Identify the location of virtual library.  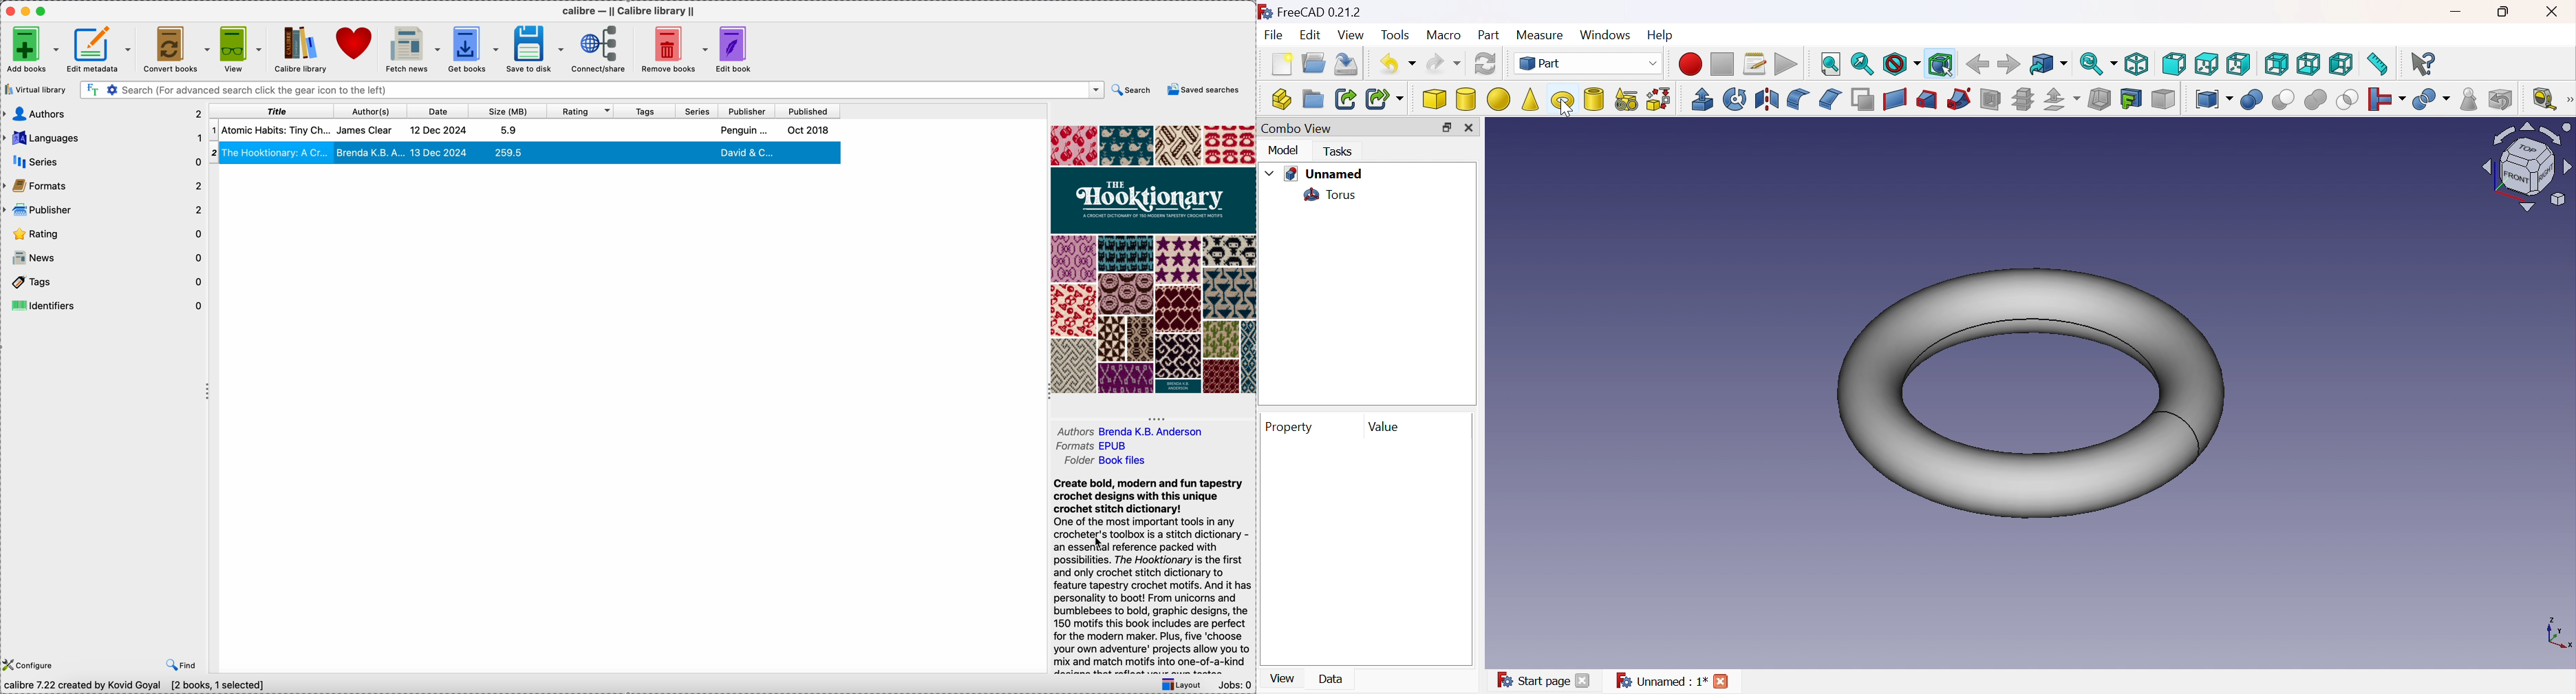
(37, 90).